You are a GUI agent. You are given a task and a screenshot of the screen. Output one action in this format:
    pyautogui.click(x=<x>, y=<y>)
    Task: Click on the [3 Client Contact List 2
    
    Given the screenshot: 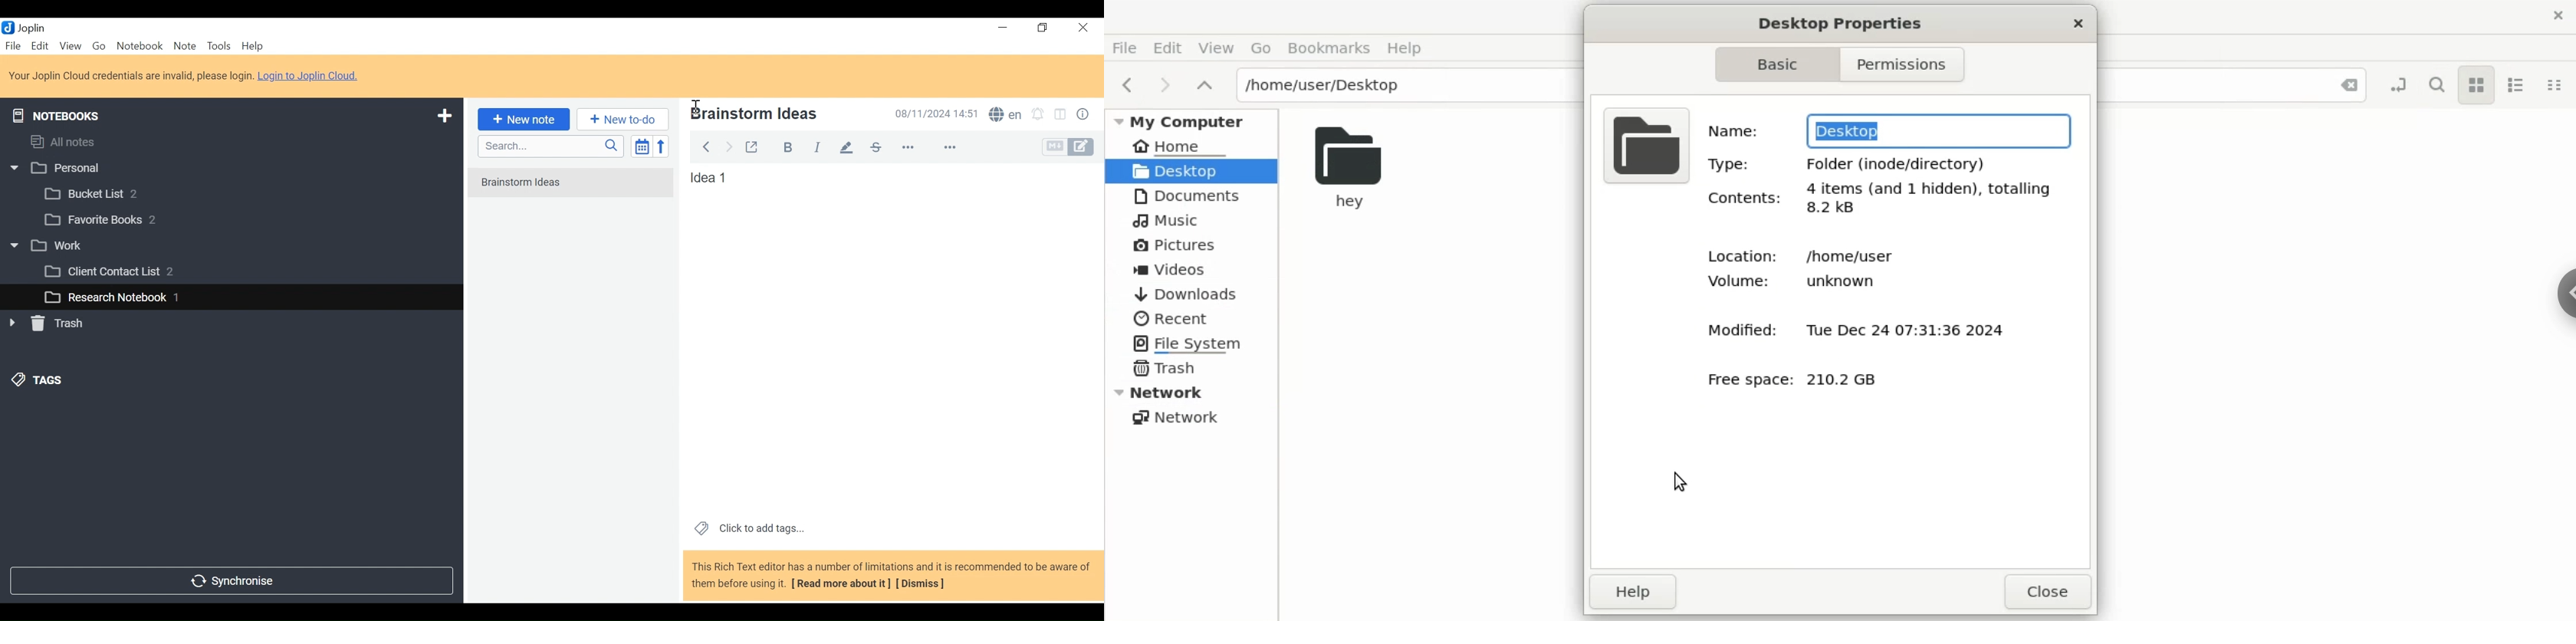 What is the action you would take?
    pyautogui.click(x=126, y=274)
    